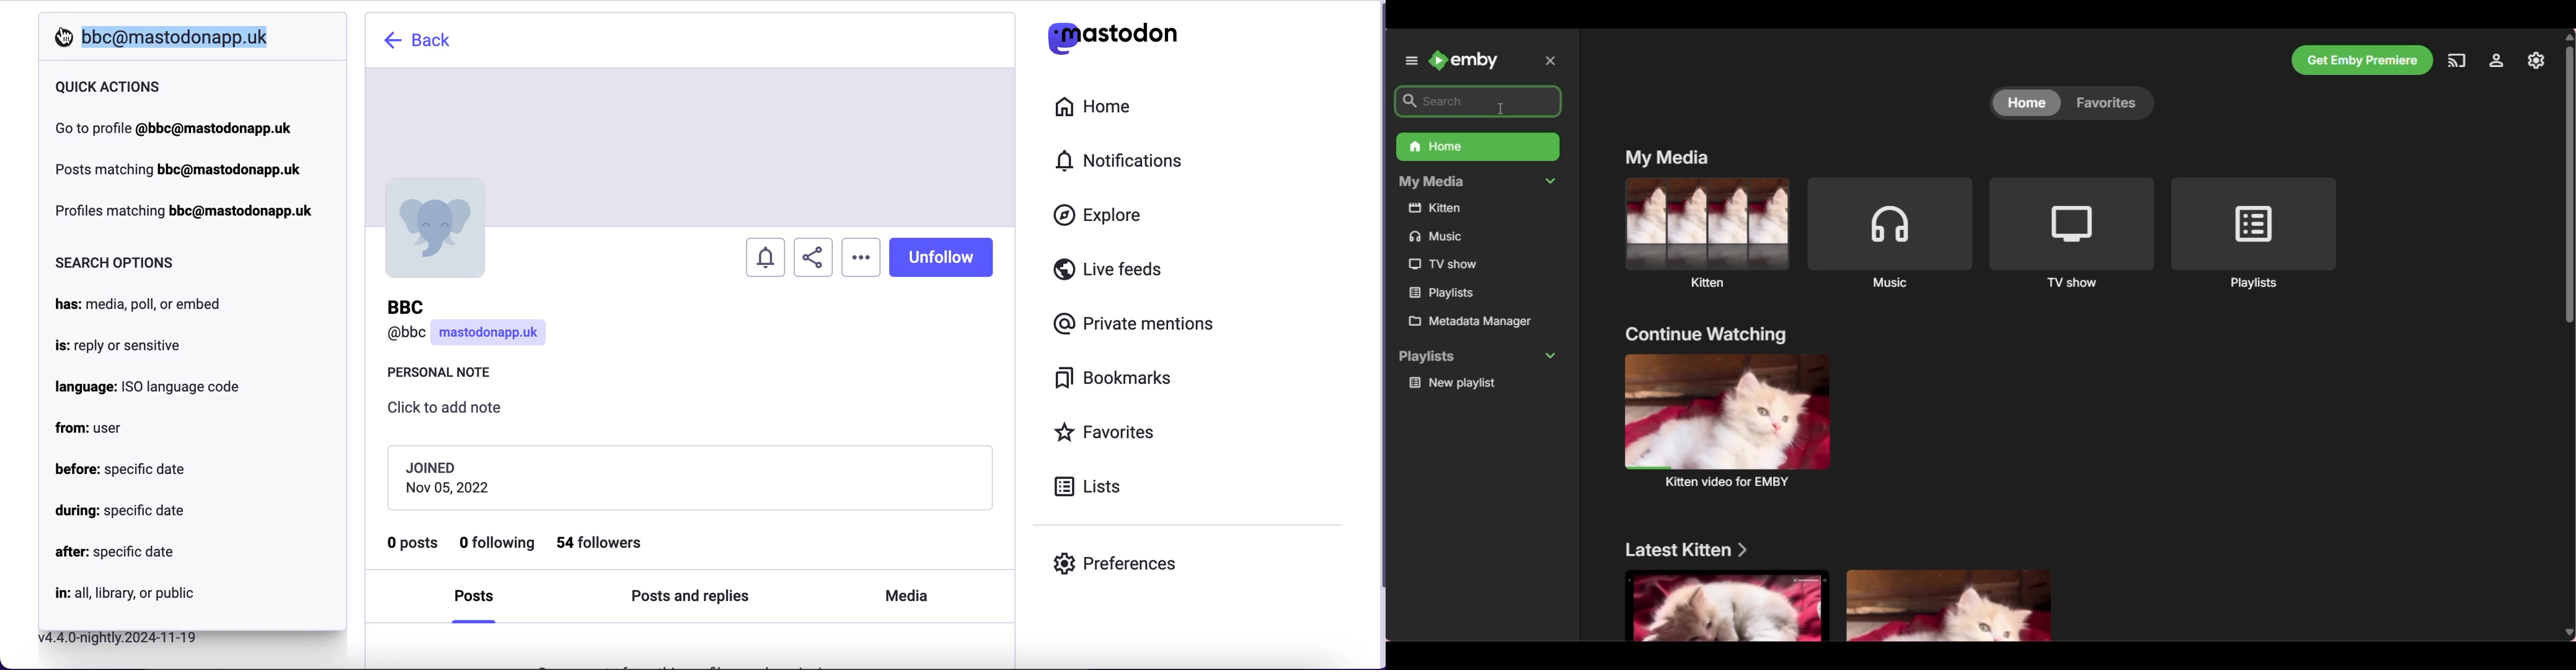  I want to click on Music , so click(1889, 231).